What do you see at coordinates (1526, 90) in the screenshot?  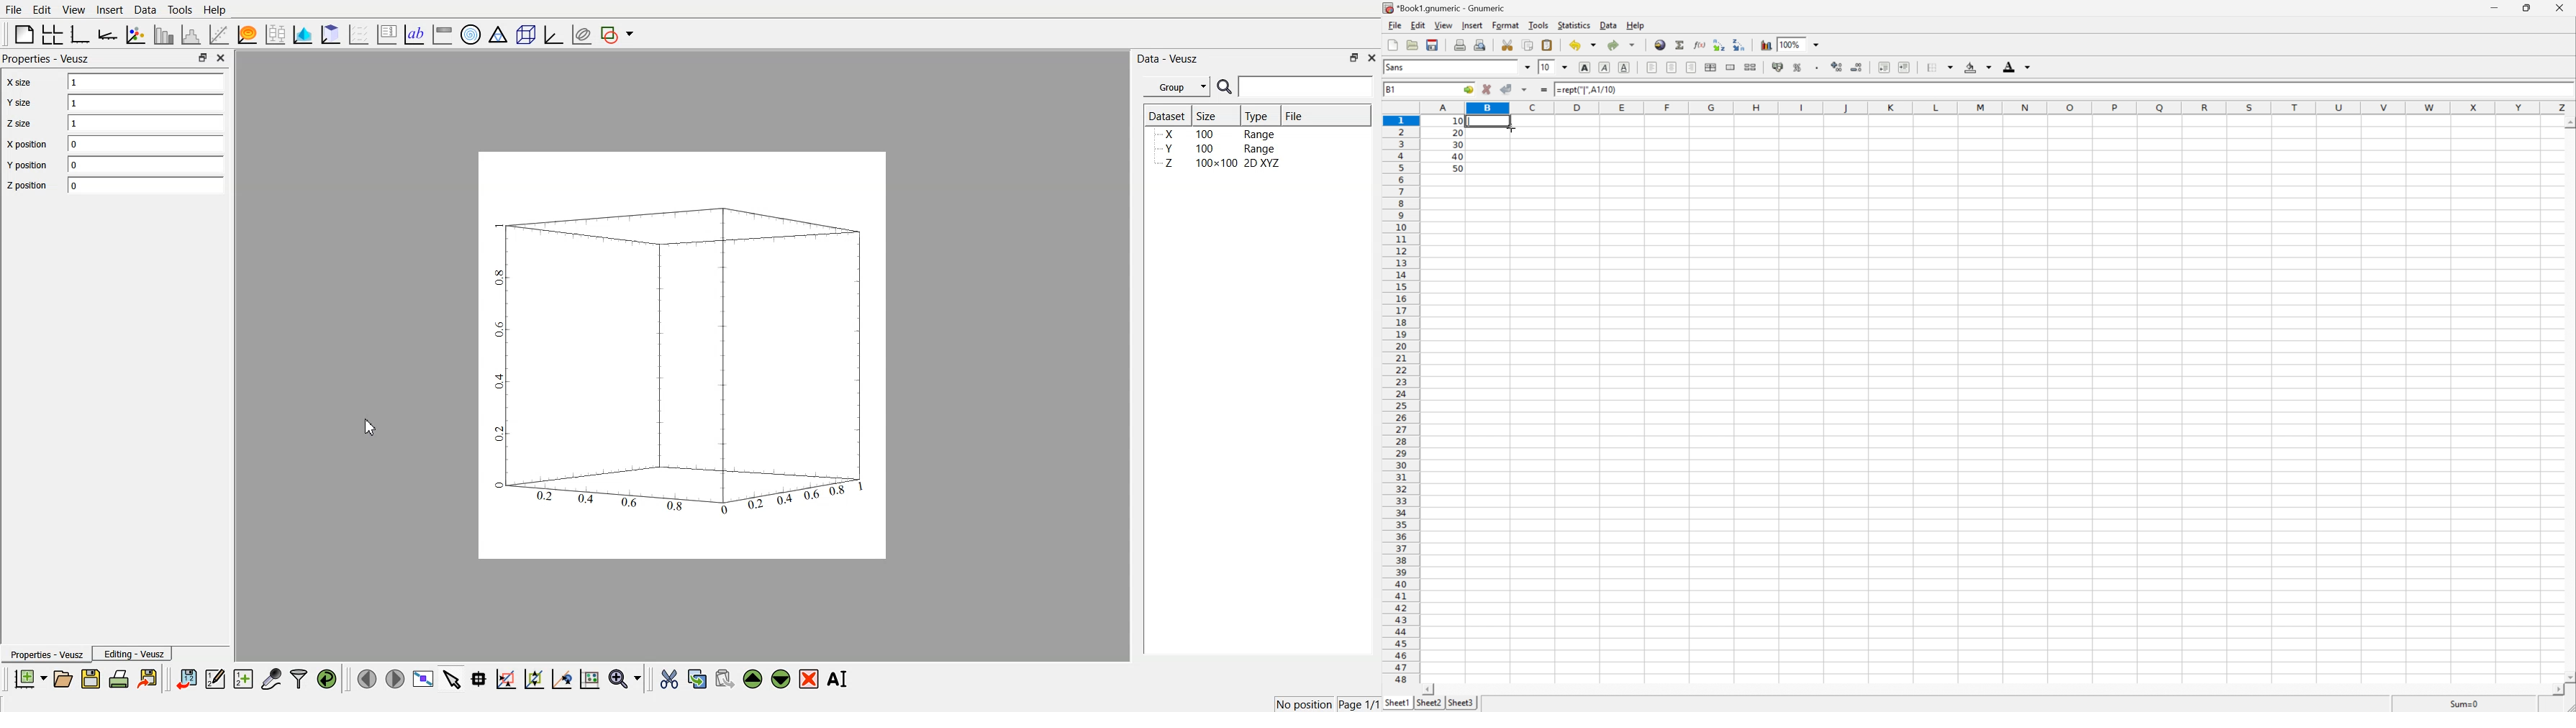 I see `Accept changes in multiple cells` at bounding box center [1526, 90].